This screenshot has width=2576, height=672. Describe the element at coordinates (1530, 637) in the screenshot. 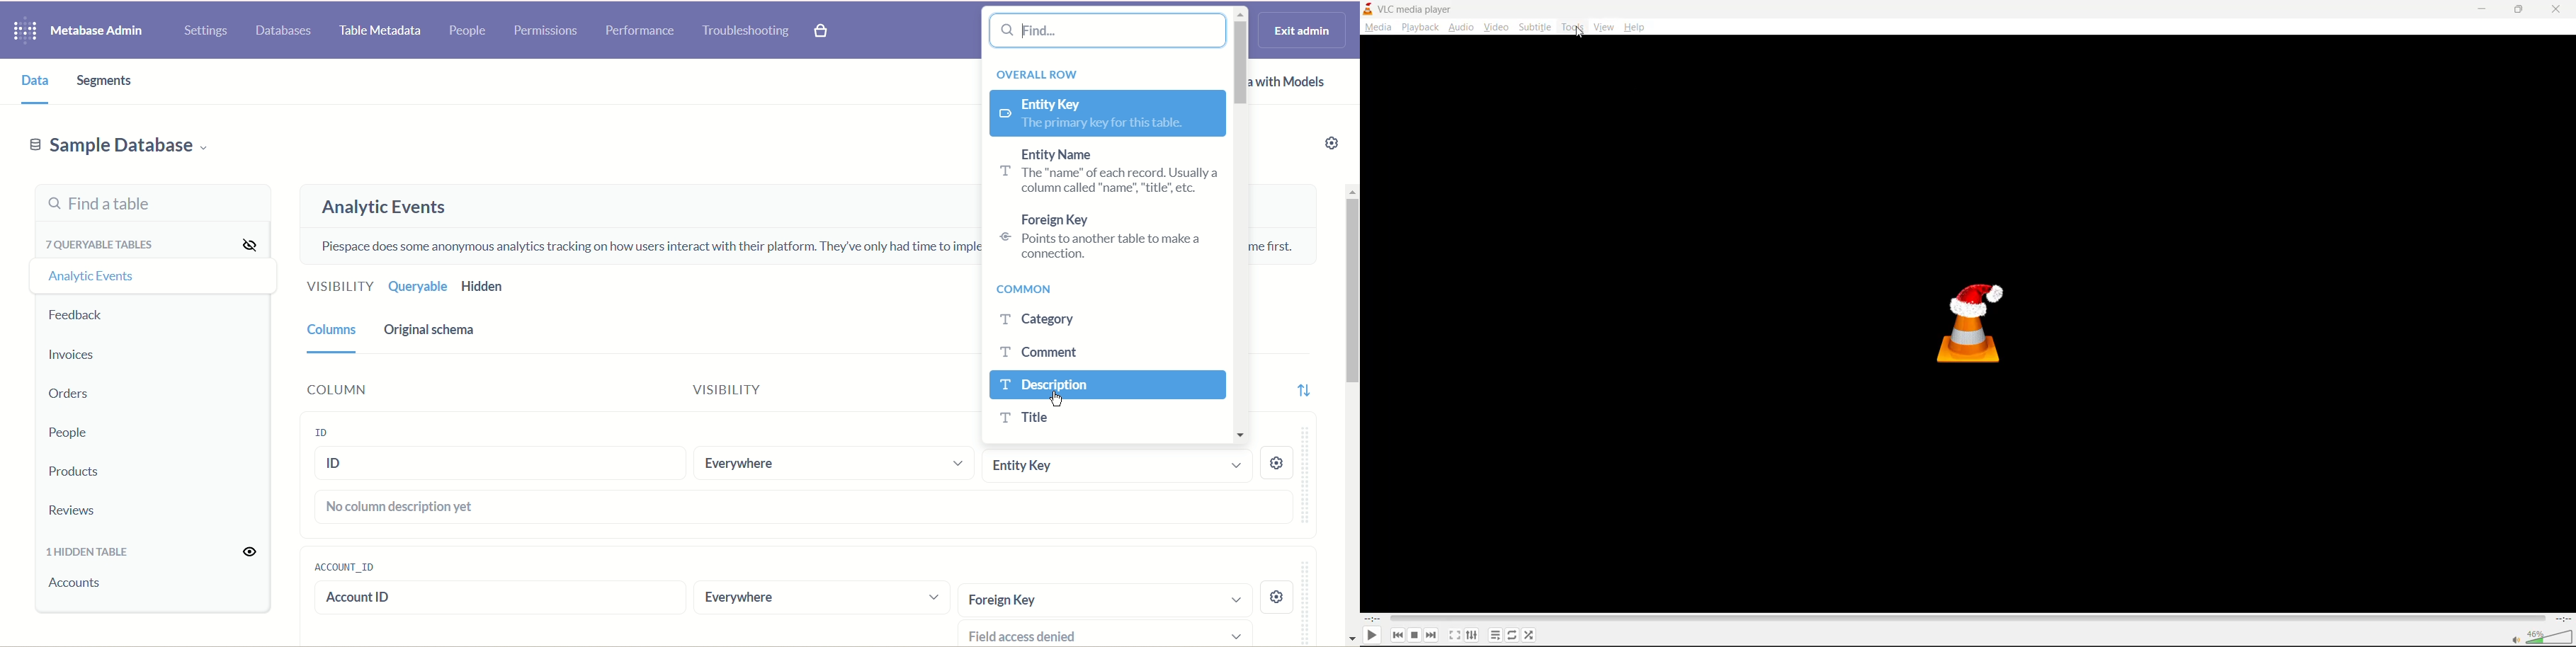

I see `random` at that location.